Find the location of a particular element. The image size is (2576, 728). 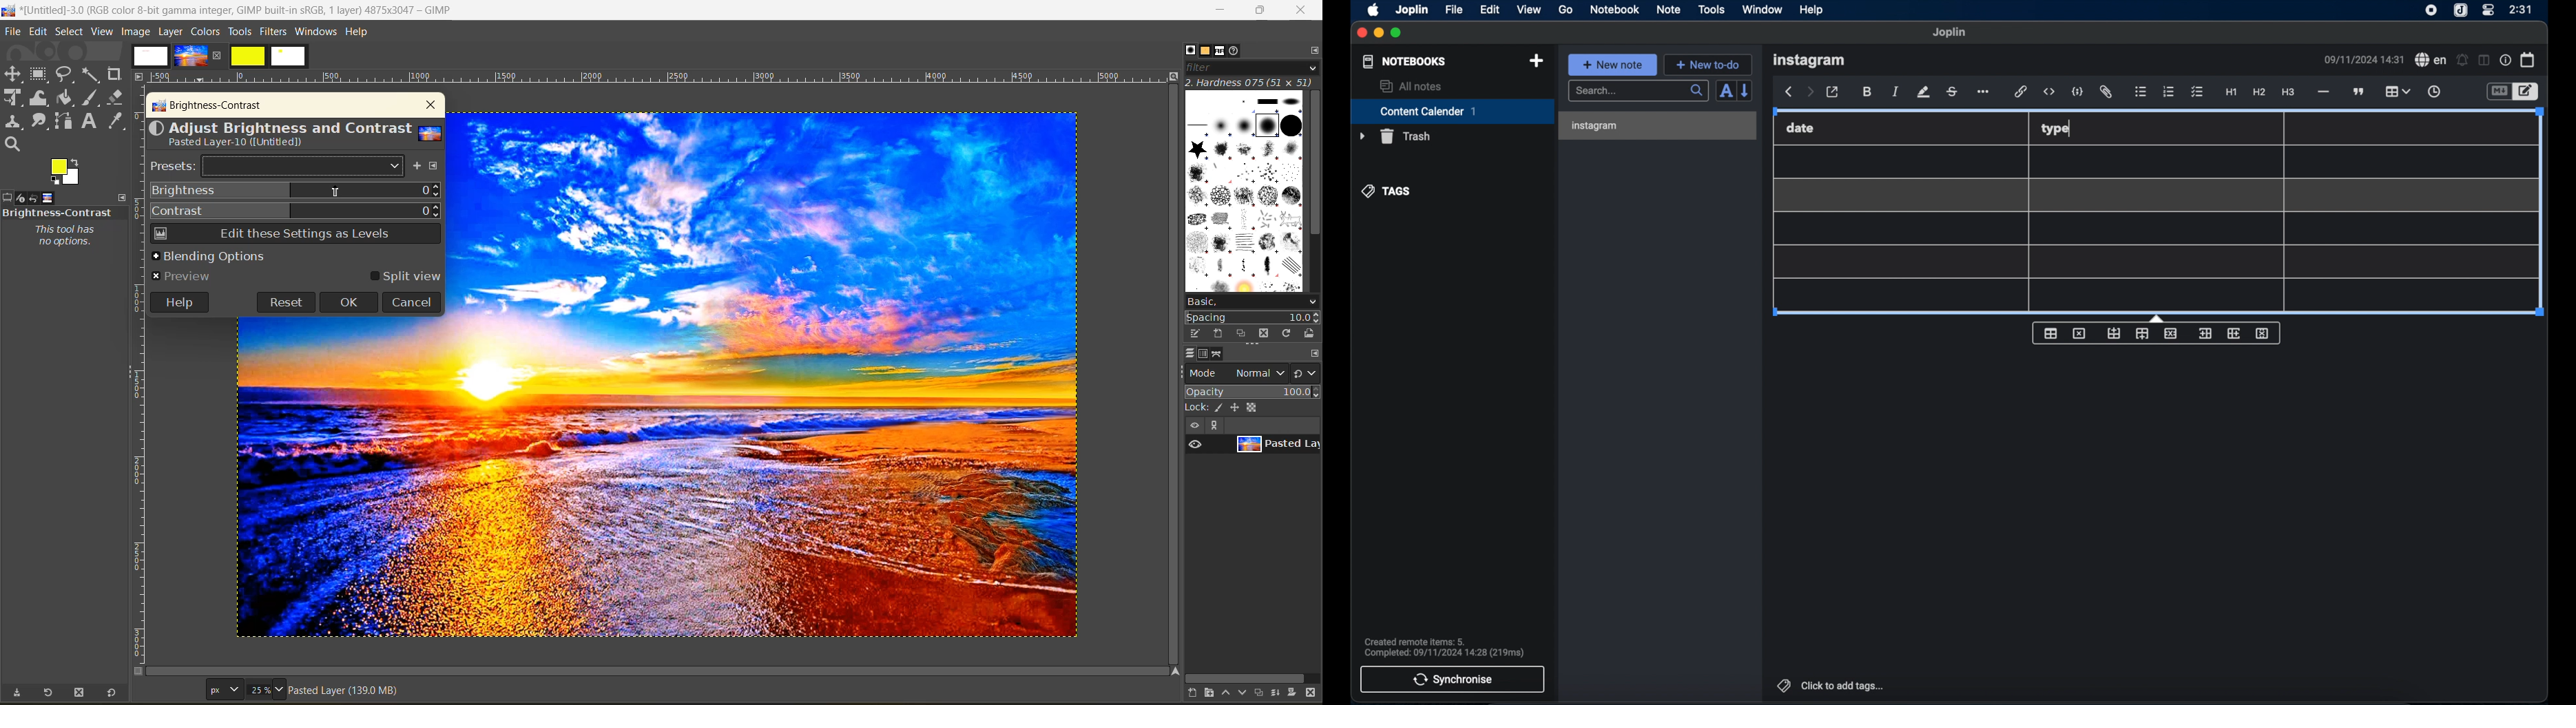

insert column after is located at coordinates (2233, 334).